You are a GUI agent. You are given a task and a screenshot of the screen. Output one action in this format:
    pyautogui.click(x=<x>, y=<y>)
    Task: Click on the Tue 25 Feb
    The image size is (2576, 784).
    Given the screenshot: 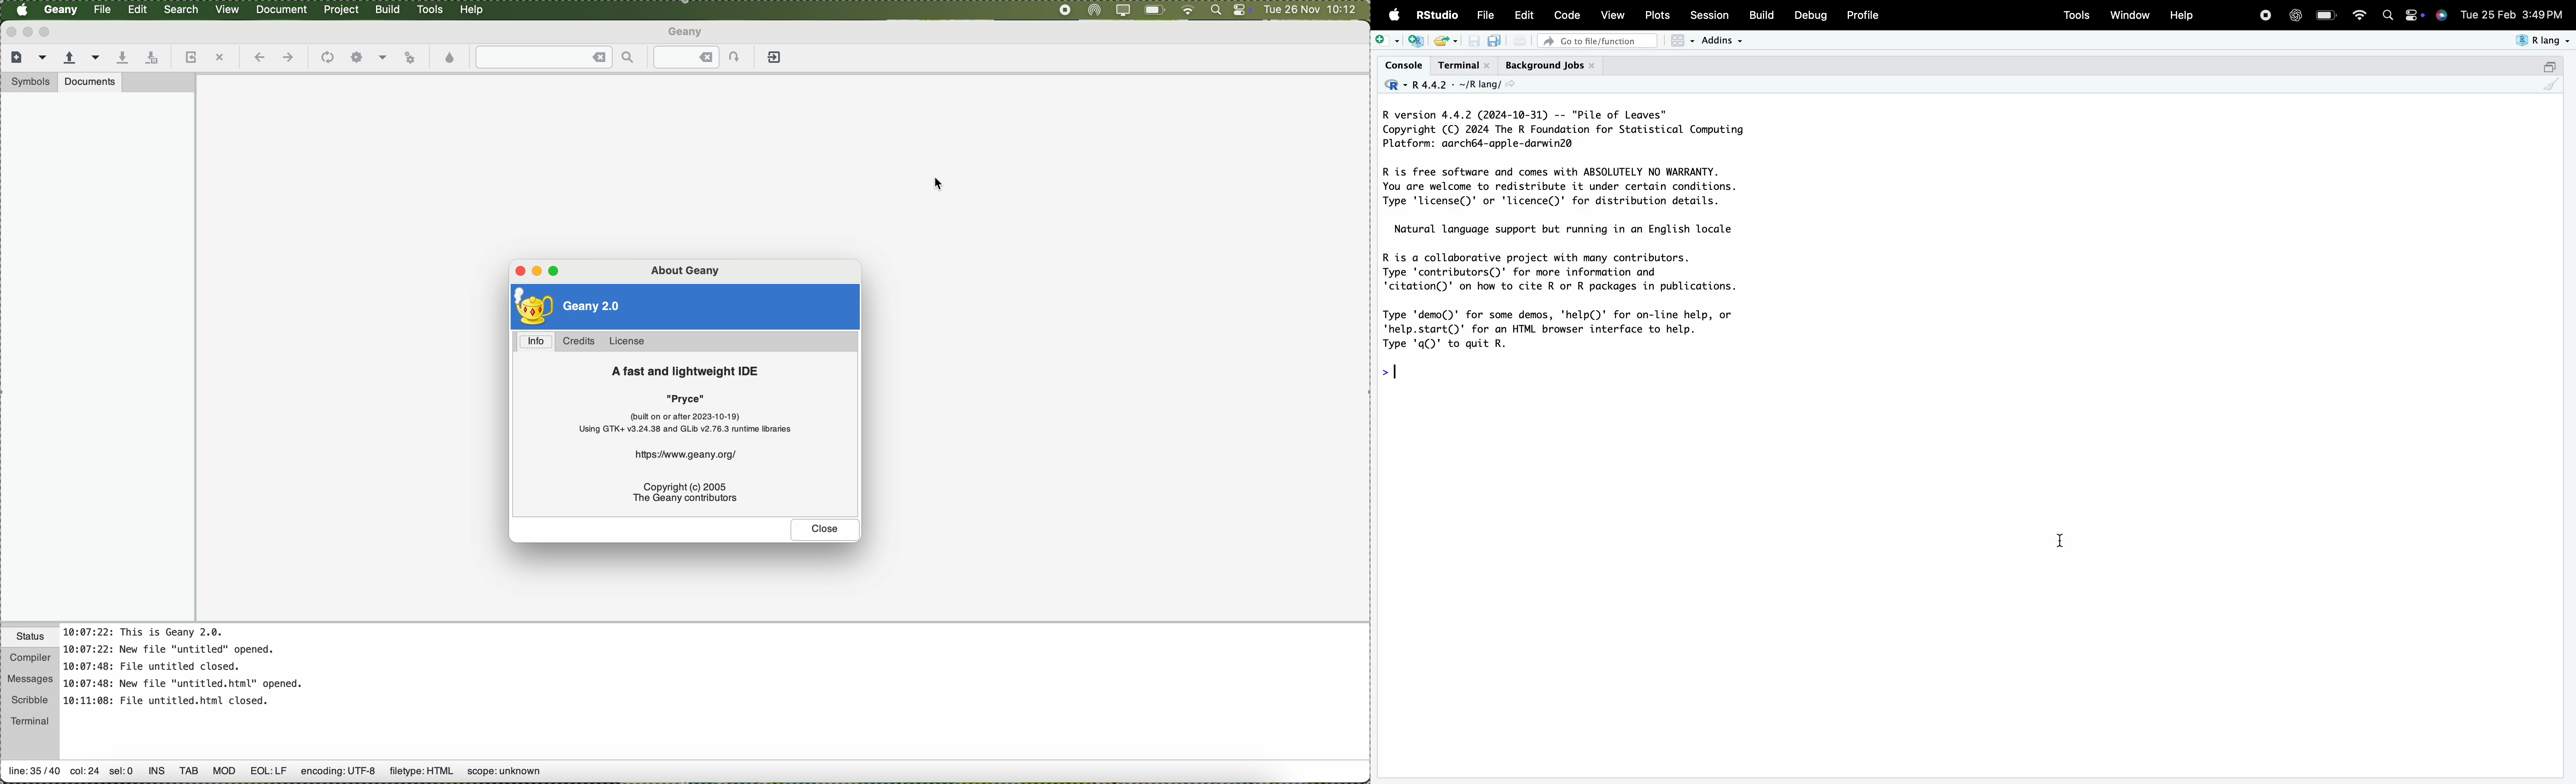 What is the action you would take?
    pyautogui.click(x=2487, y=13)
    